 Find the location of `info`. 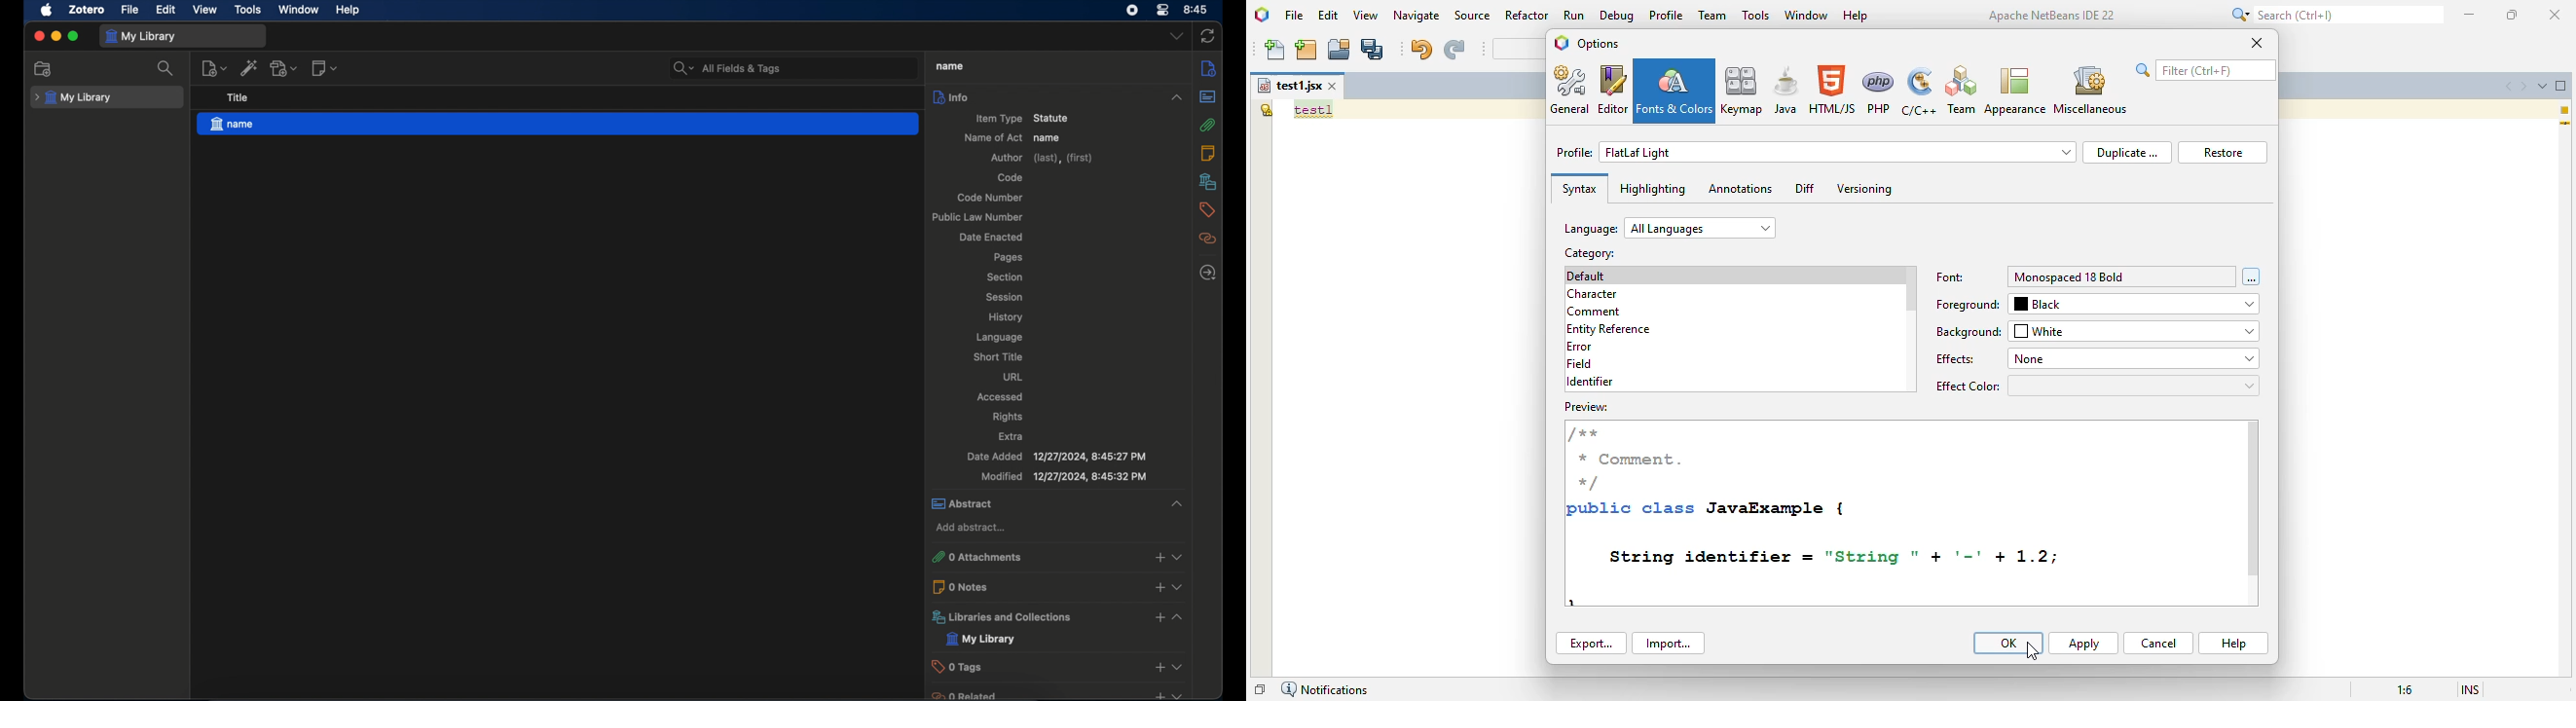

info is located at coordinates (1210, 69).